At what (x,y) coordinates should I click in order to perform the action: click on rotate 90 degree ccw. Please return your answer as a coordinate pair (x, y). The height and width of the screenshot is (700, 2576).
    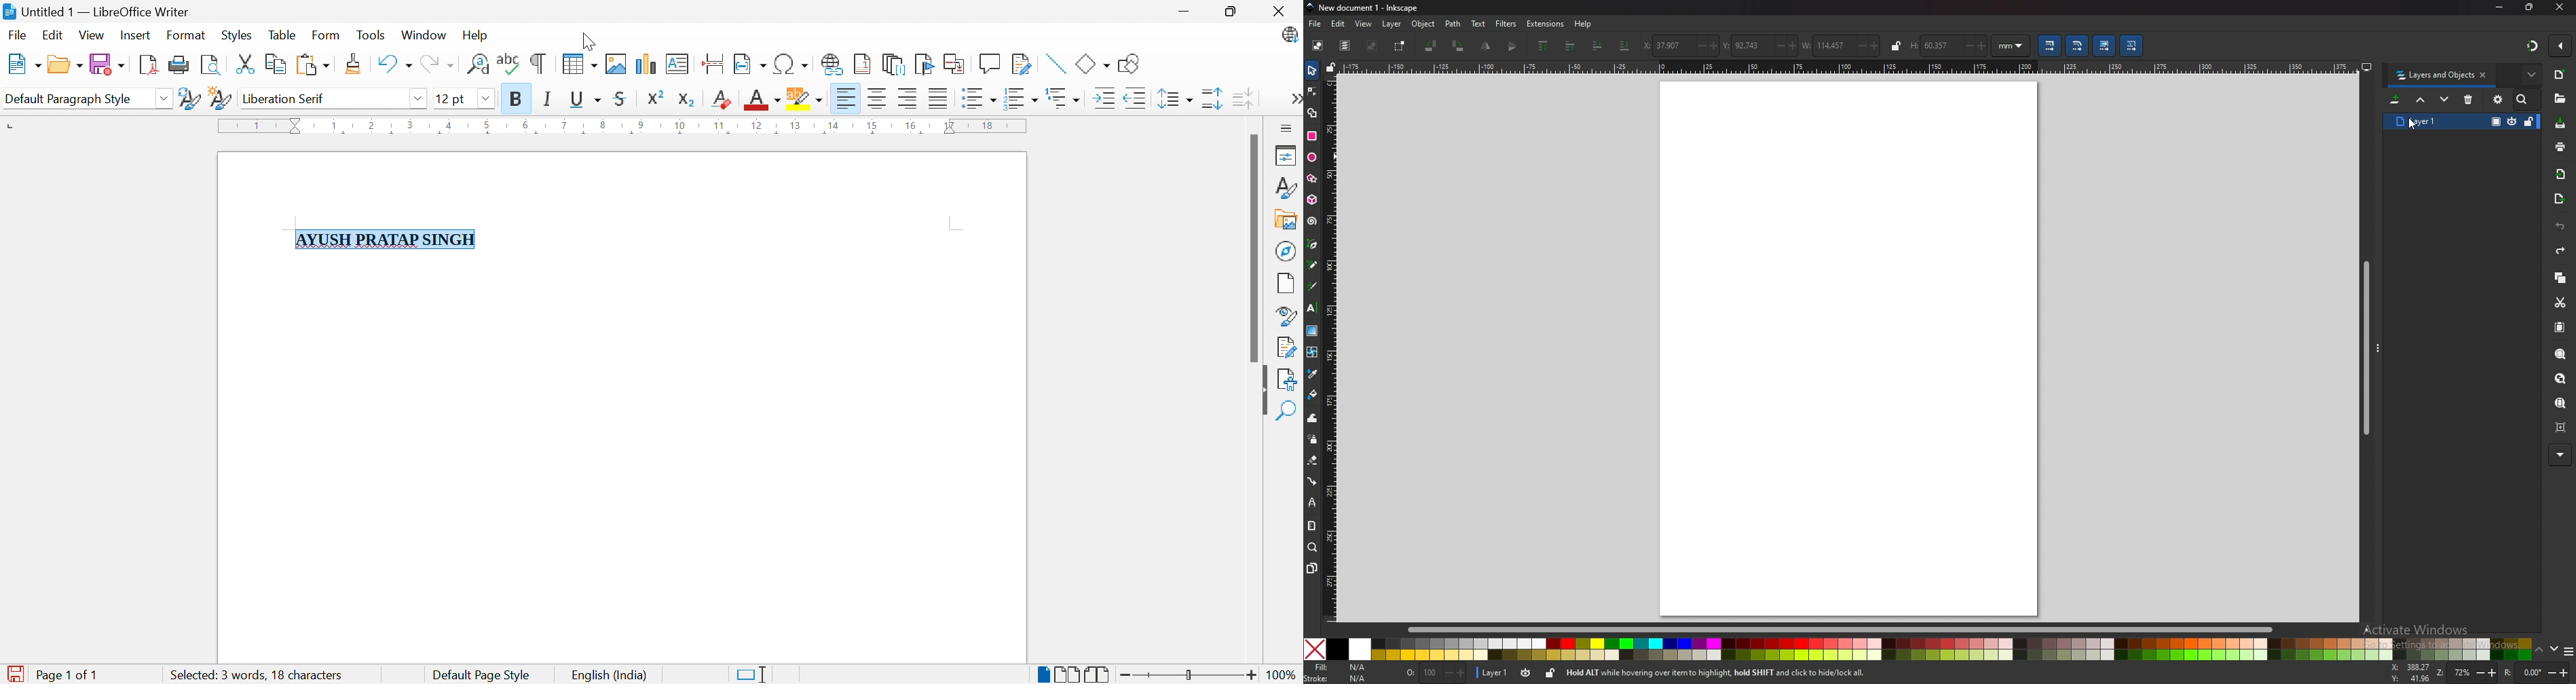
    Looking at the image, I should click on (1431, 46).